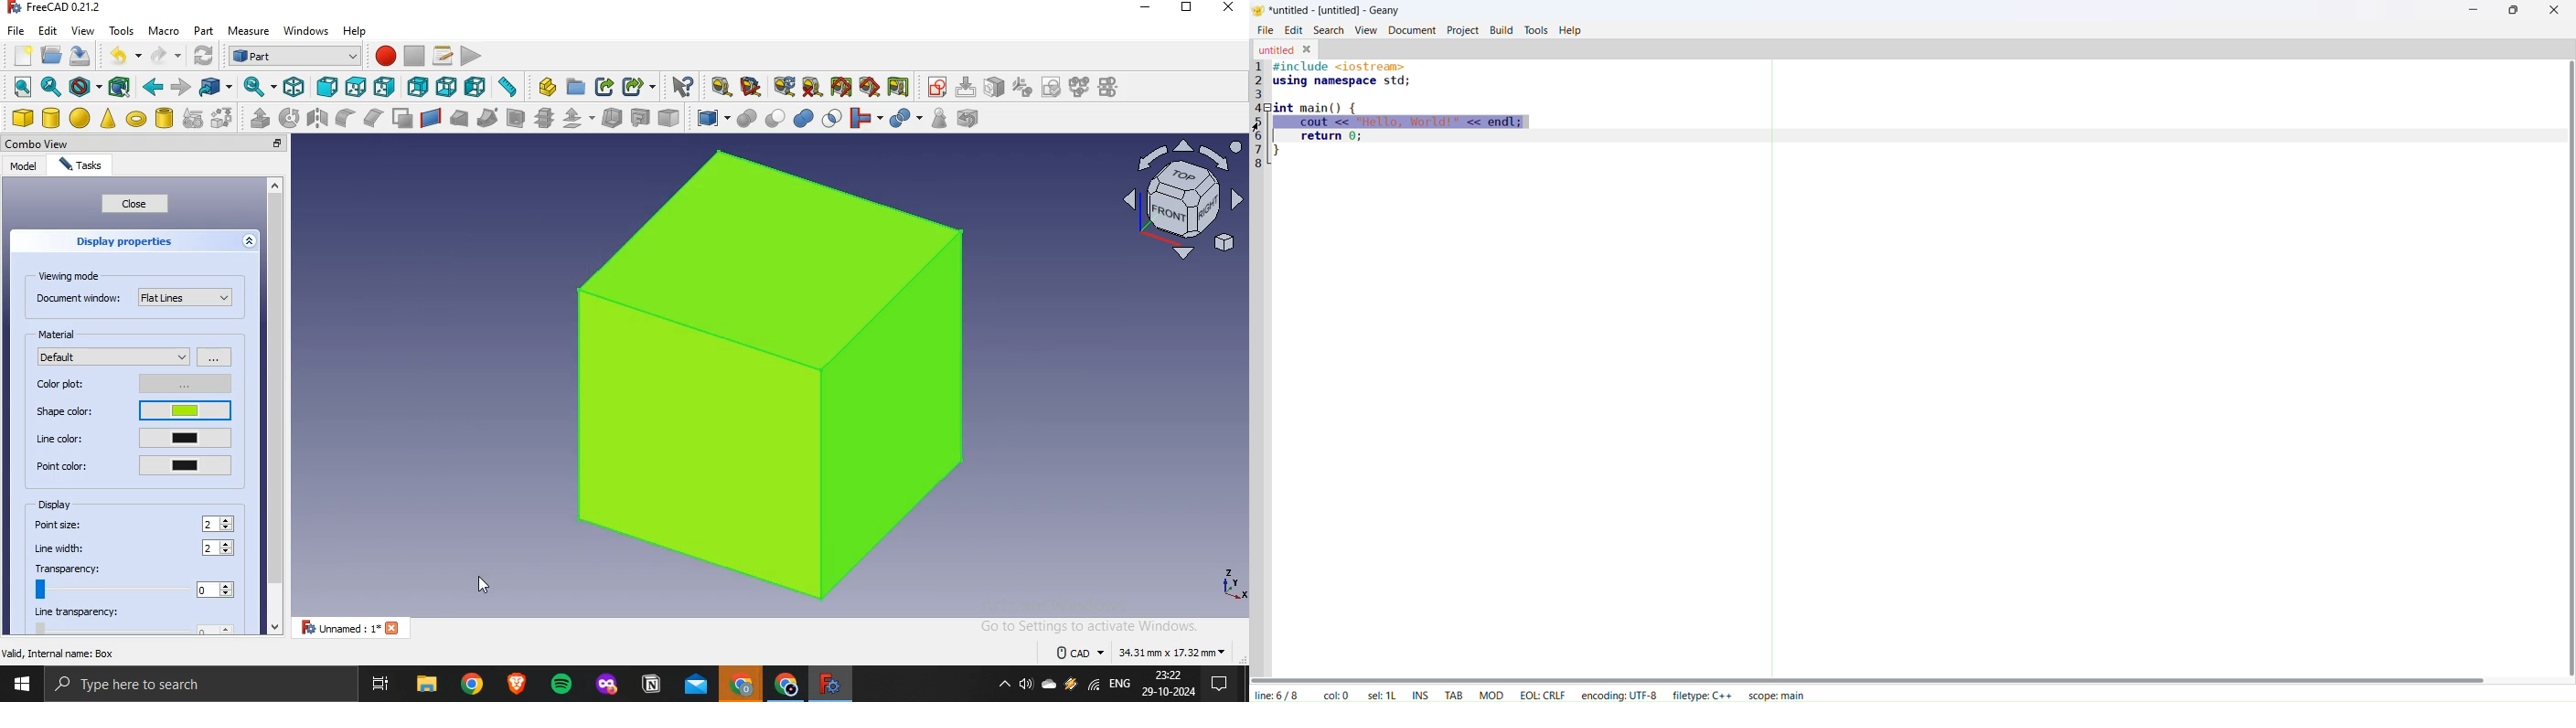  Describe the element at coordinates (697, 686) in the screenshot. I see `outlook` at that location.